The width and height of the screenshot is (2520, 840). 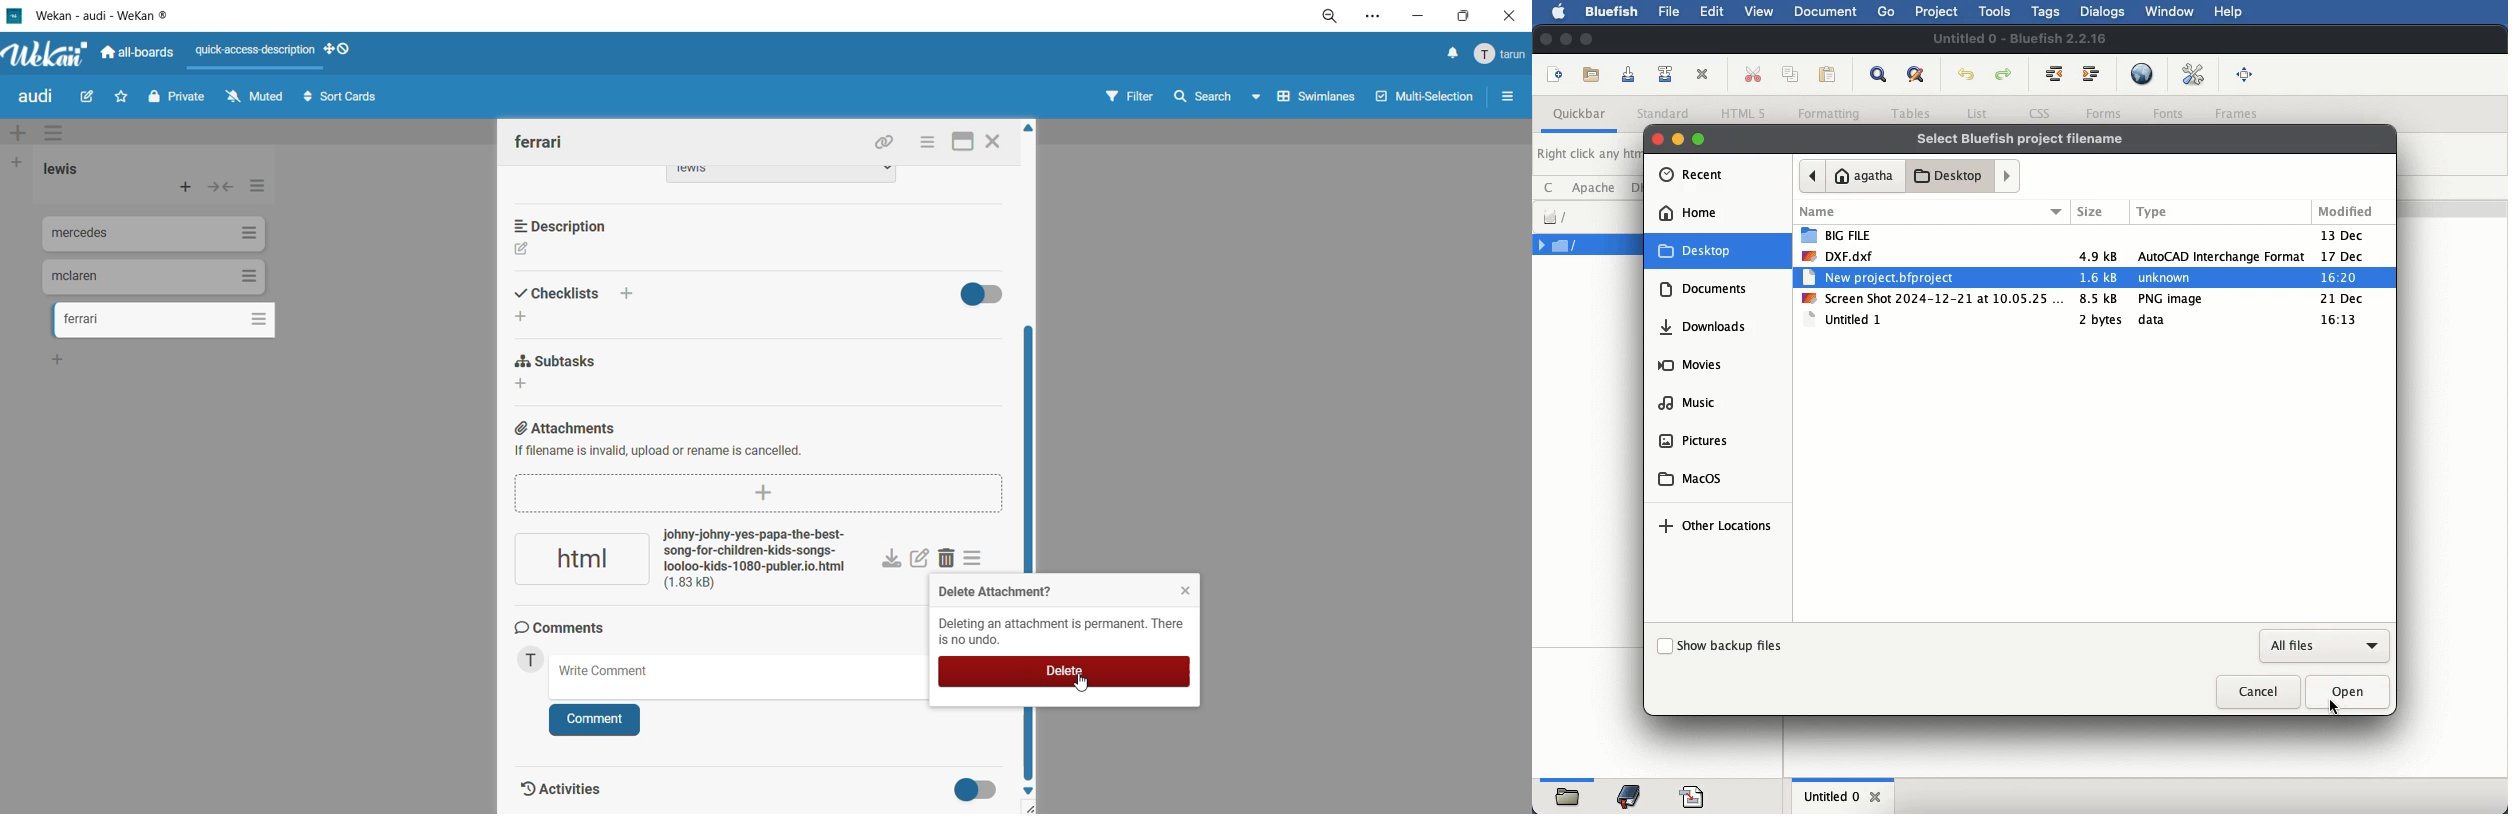 I want to click on bookmark, so click(x=1631, y=796).